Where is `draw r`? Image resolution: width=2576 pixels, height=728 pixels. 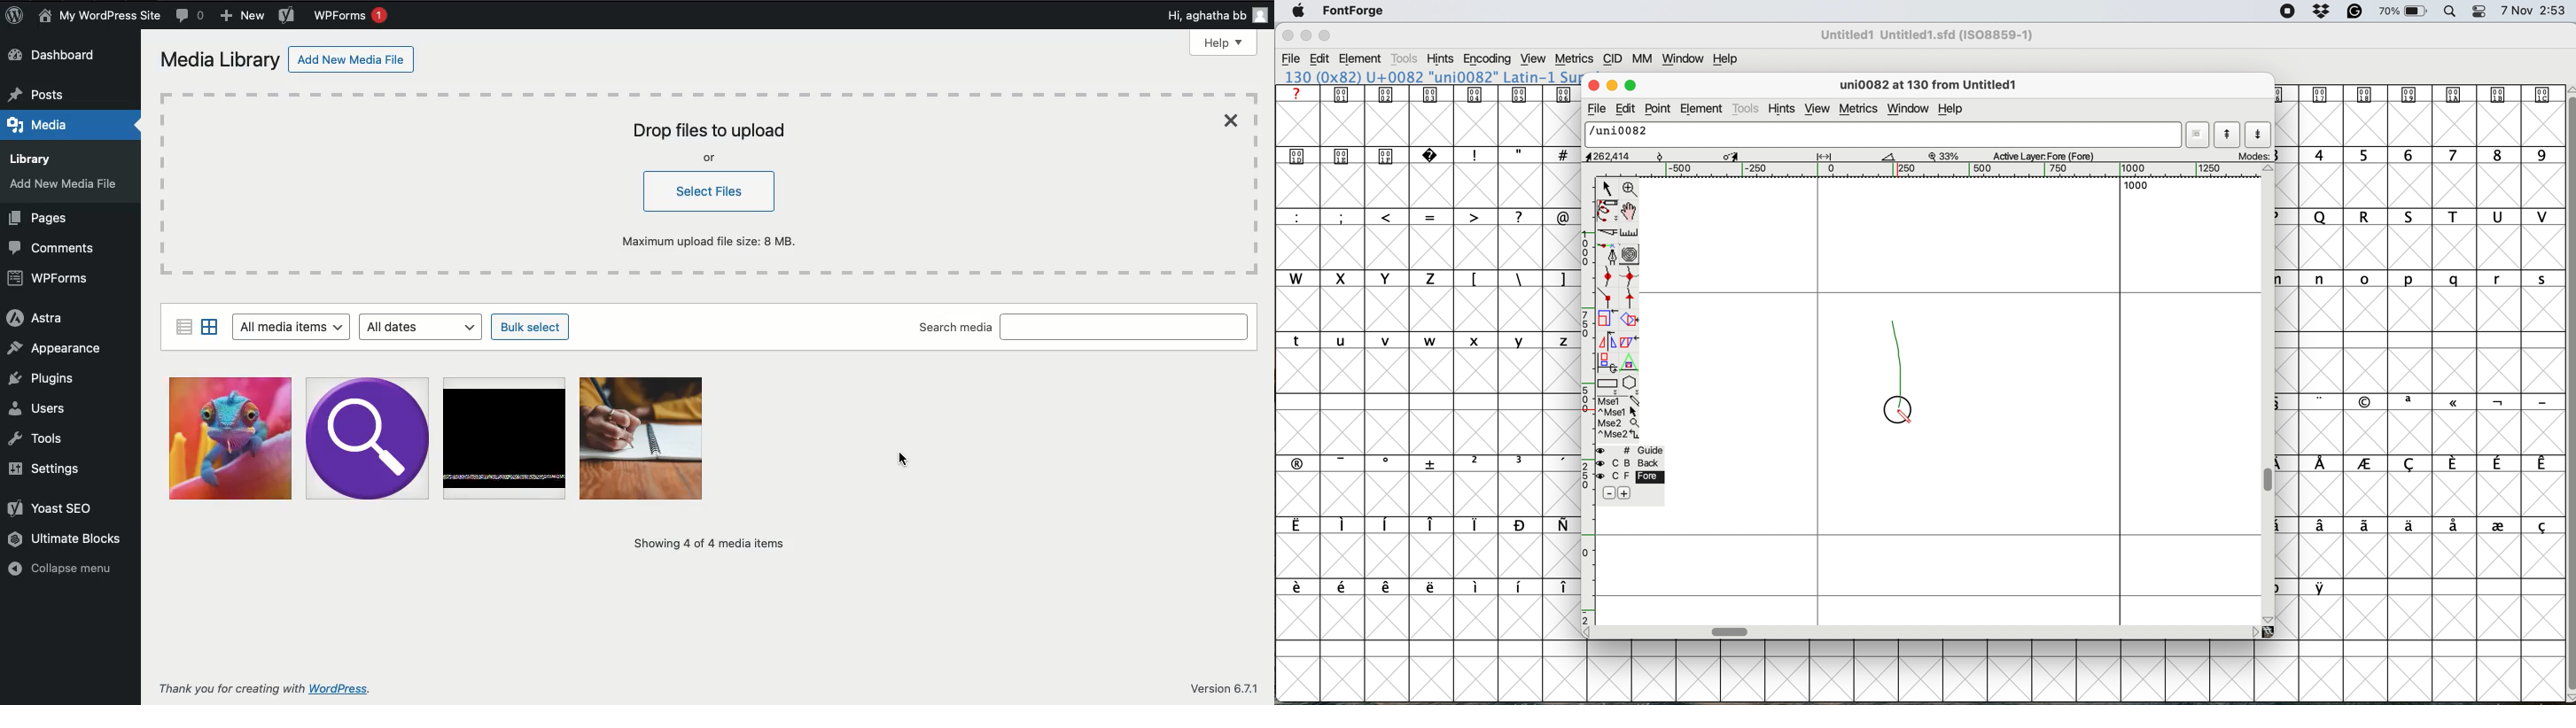
draw r is located at coordinates (1899, 357).